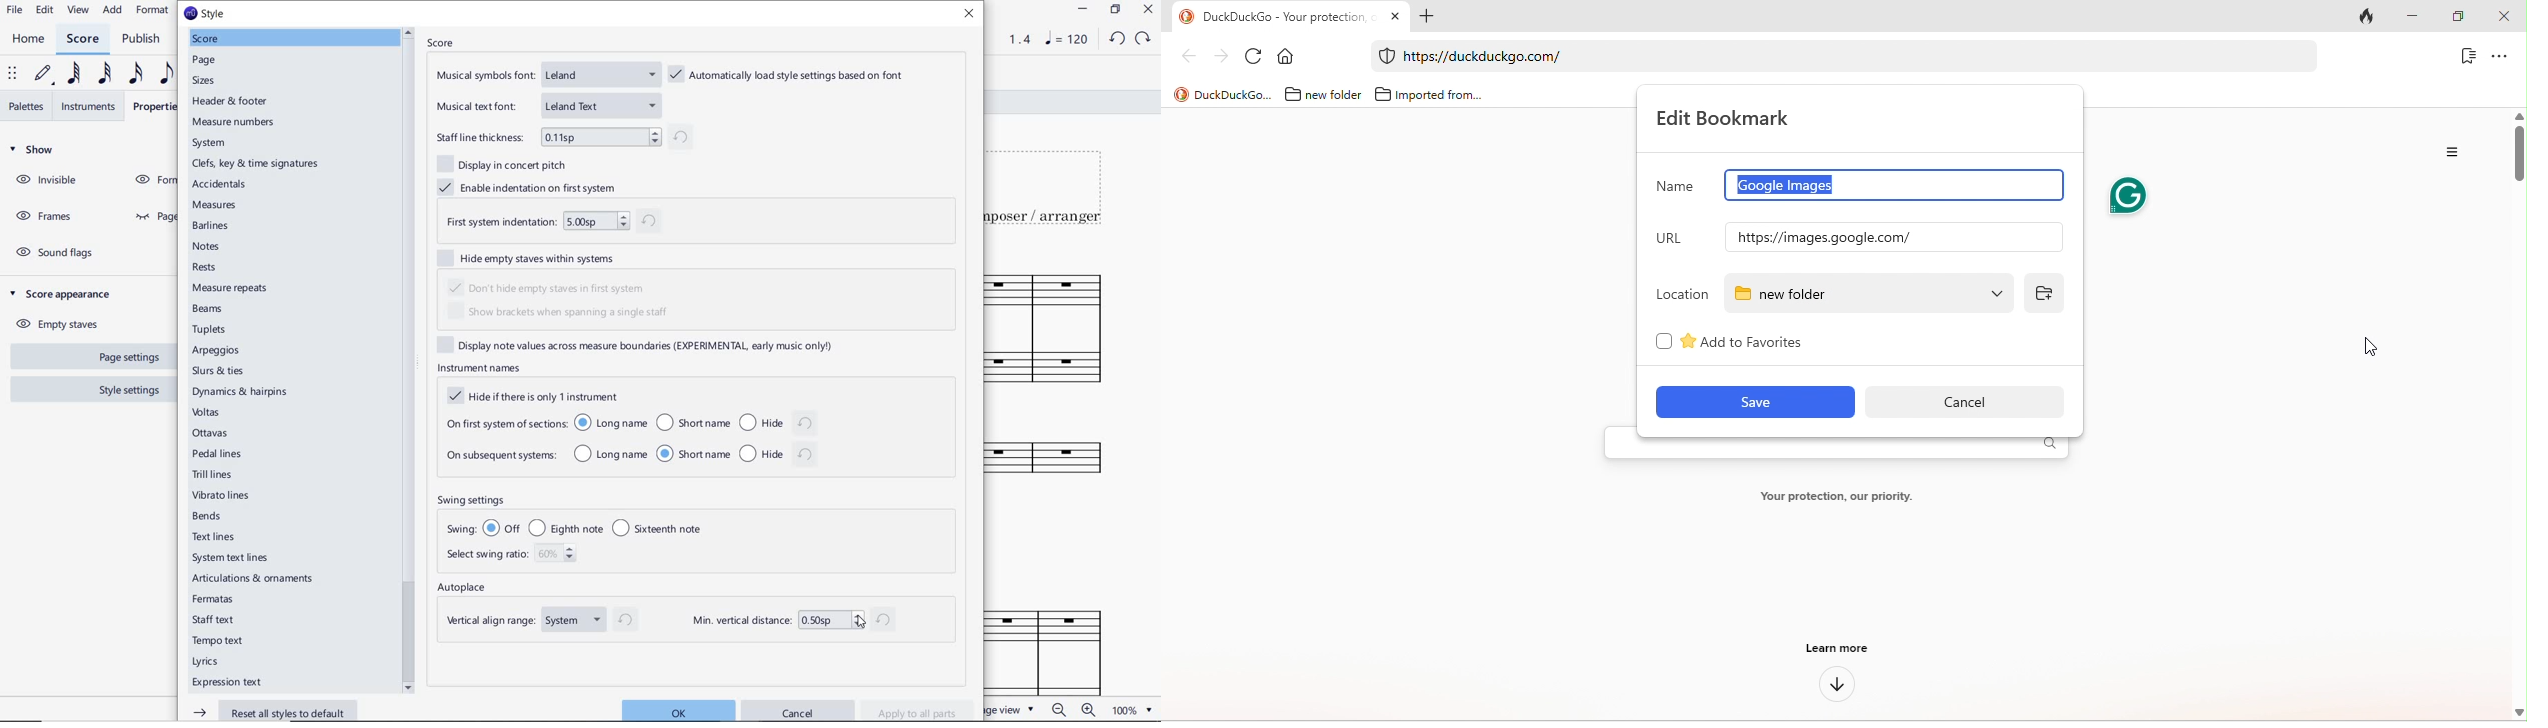 The image size is (2548, 728). I want to click on voltas, so click(206, 414).